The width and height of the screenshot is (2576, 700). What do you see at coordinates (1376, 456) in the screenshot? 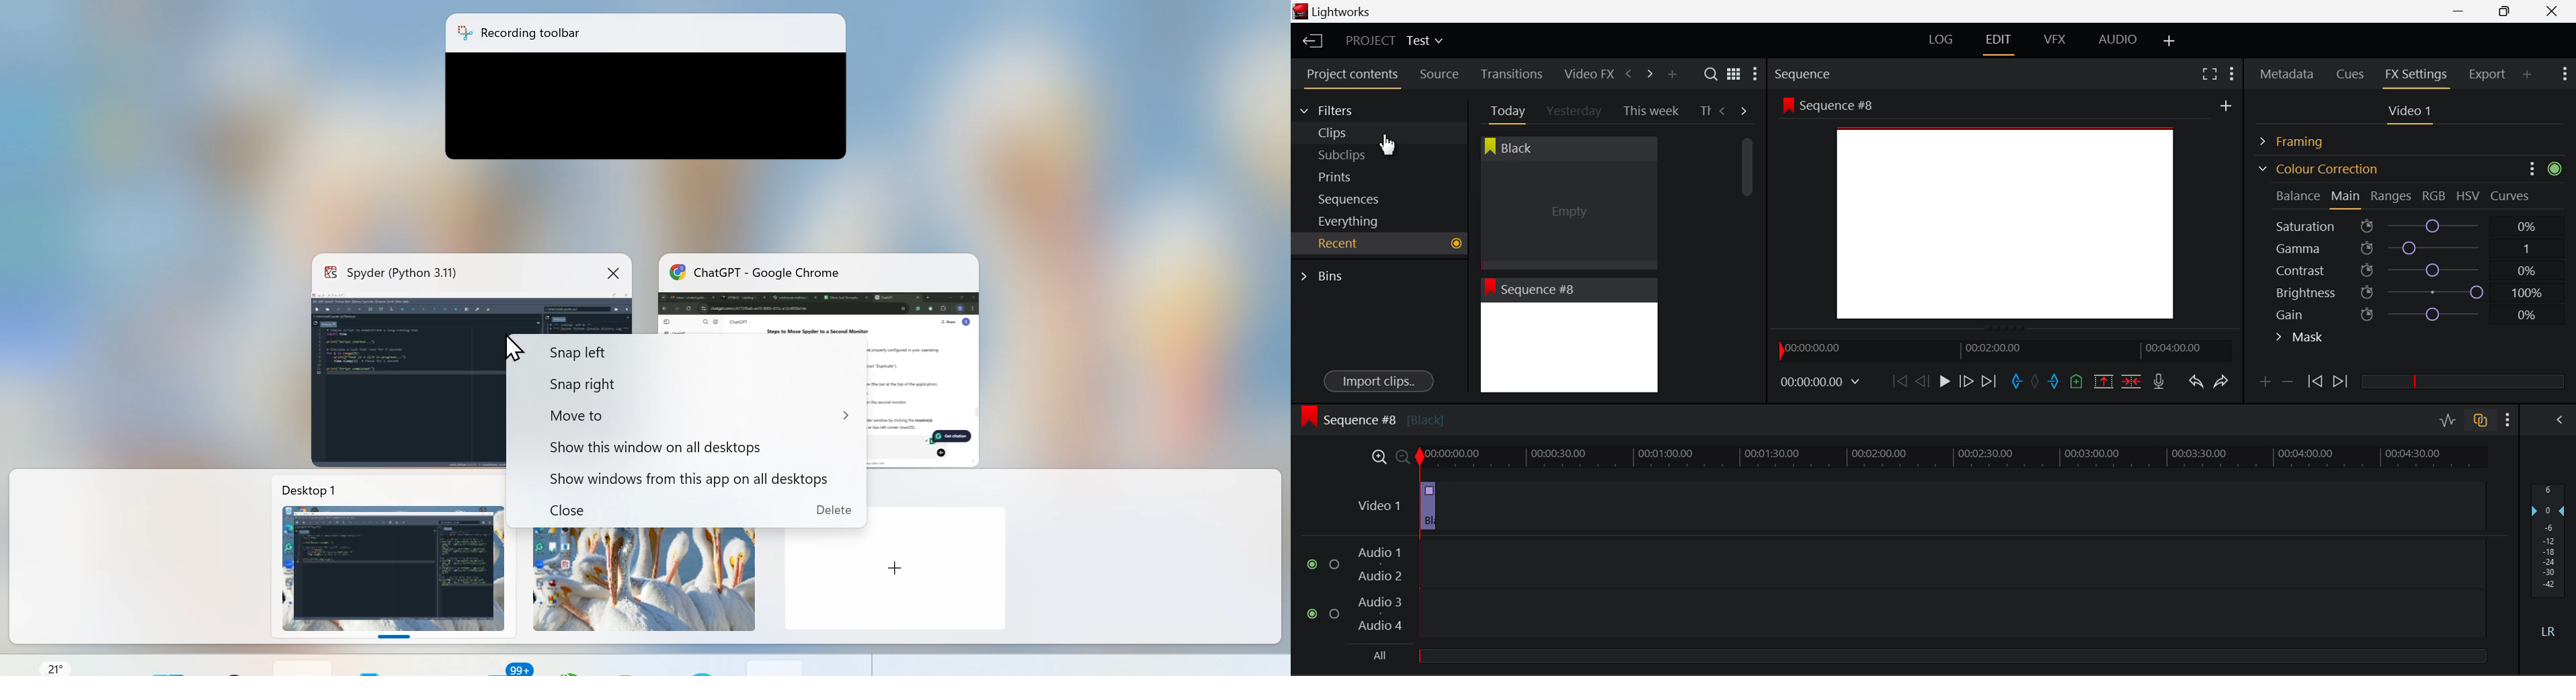
I see `Timeline Zoom In` at bounding box center [1376, 456].